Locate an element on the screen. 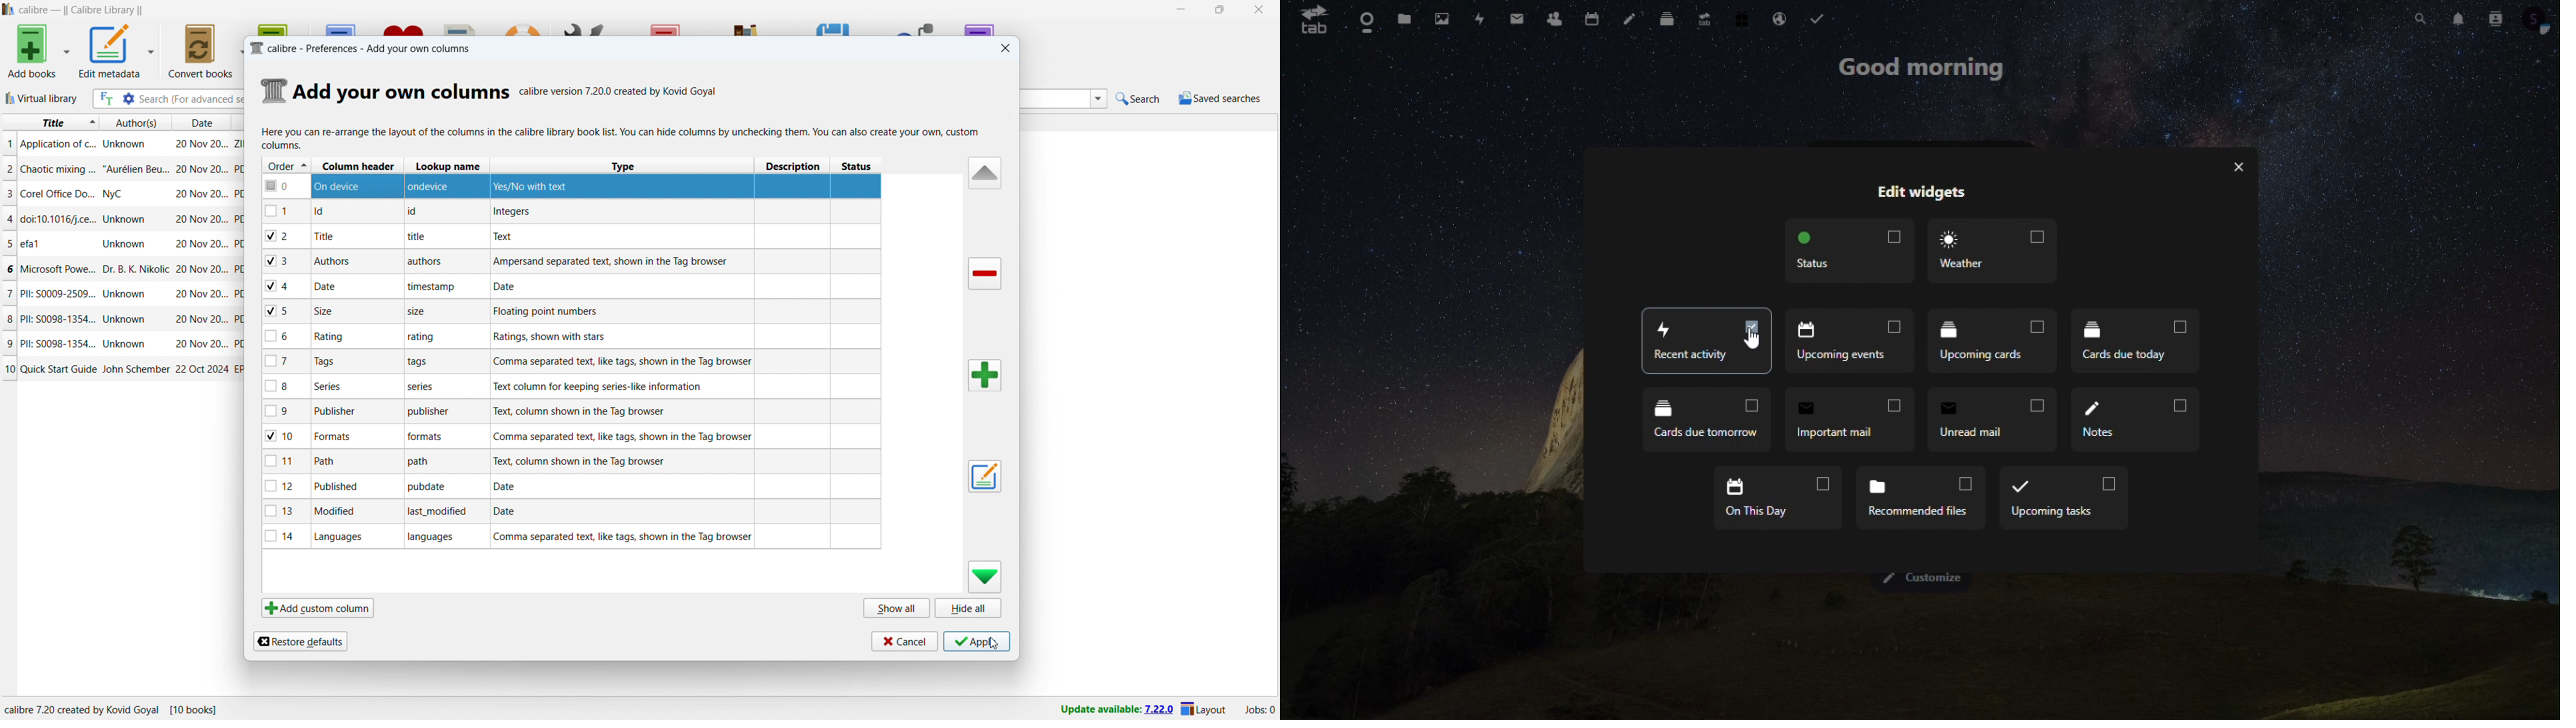 The image size is (2576, 728). Here you can re-arrange the layout of the columns in the calibre library book list. You can hide columns by unchecking them. You can also create your own, custom columns. is located at coordinates (623, 139).